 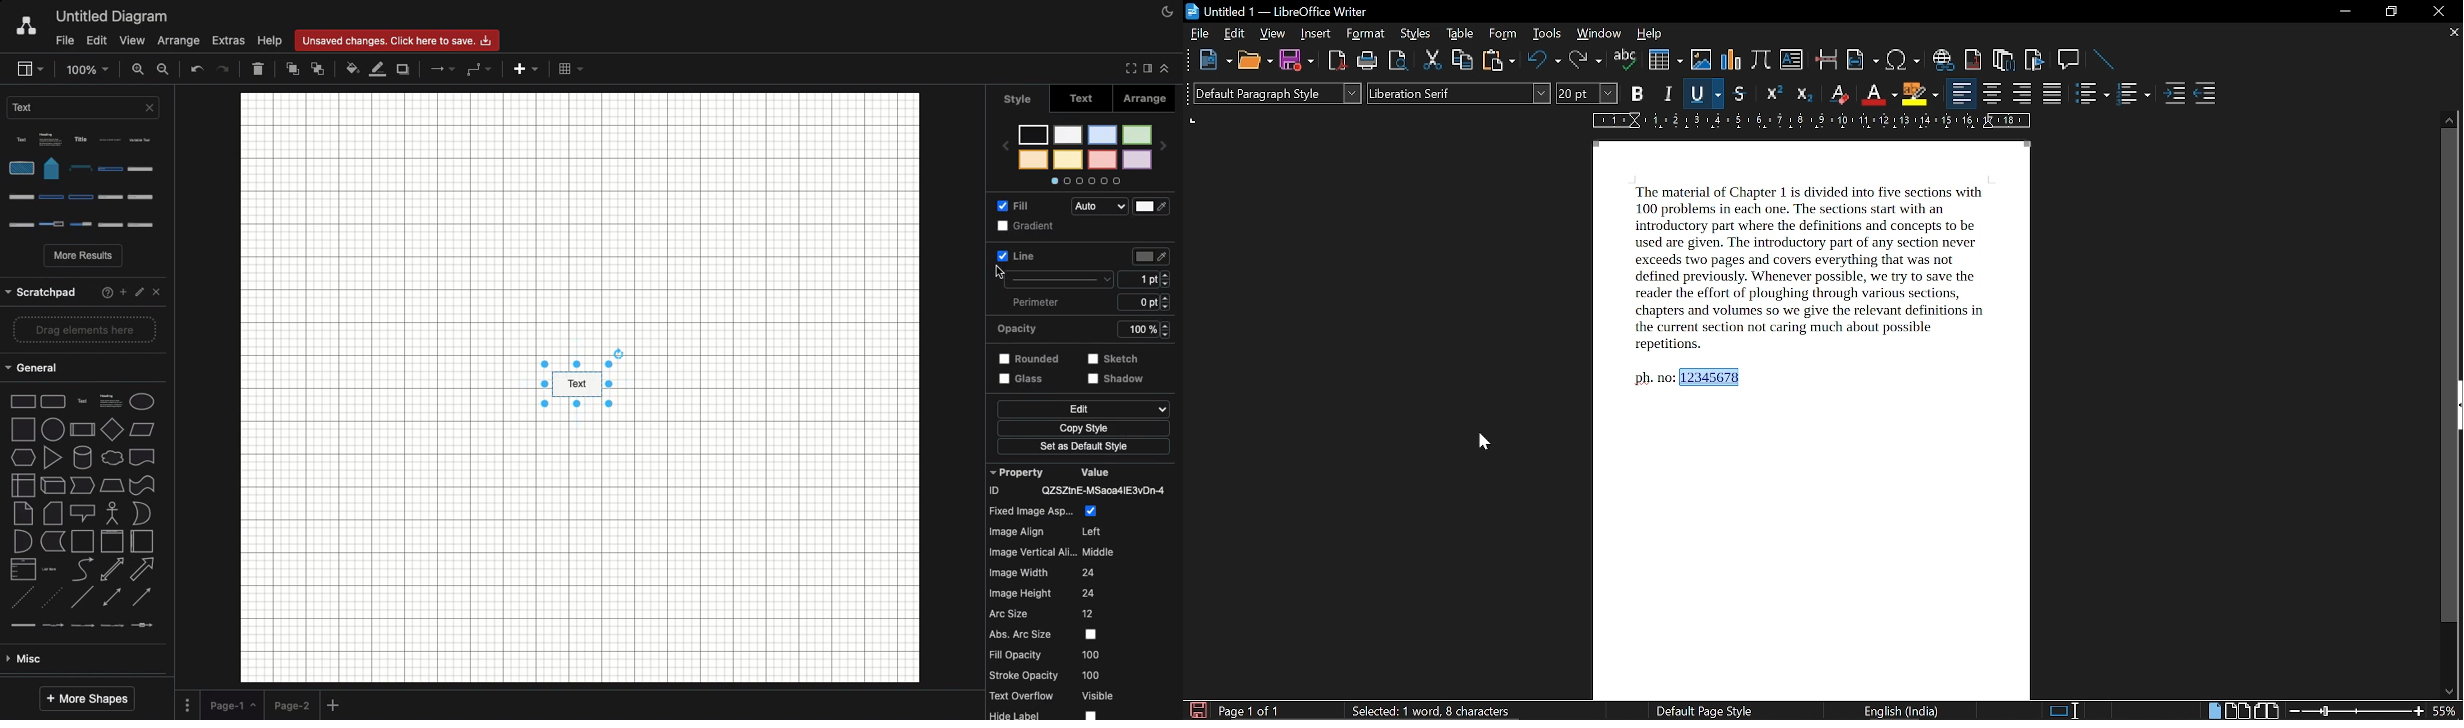 What do you see at coordinates (579, 385) in the screenshot?
I see `Style selected` at bounding box center [579, 385].